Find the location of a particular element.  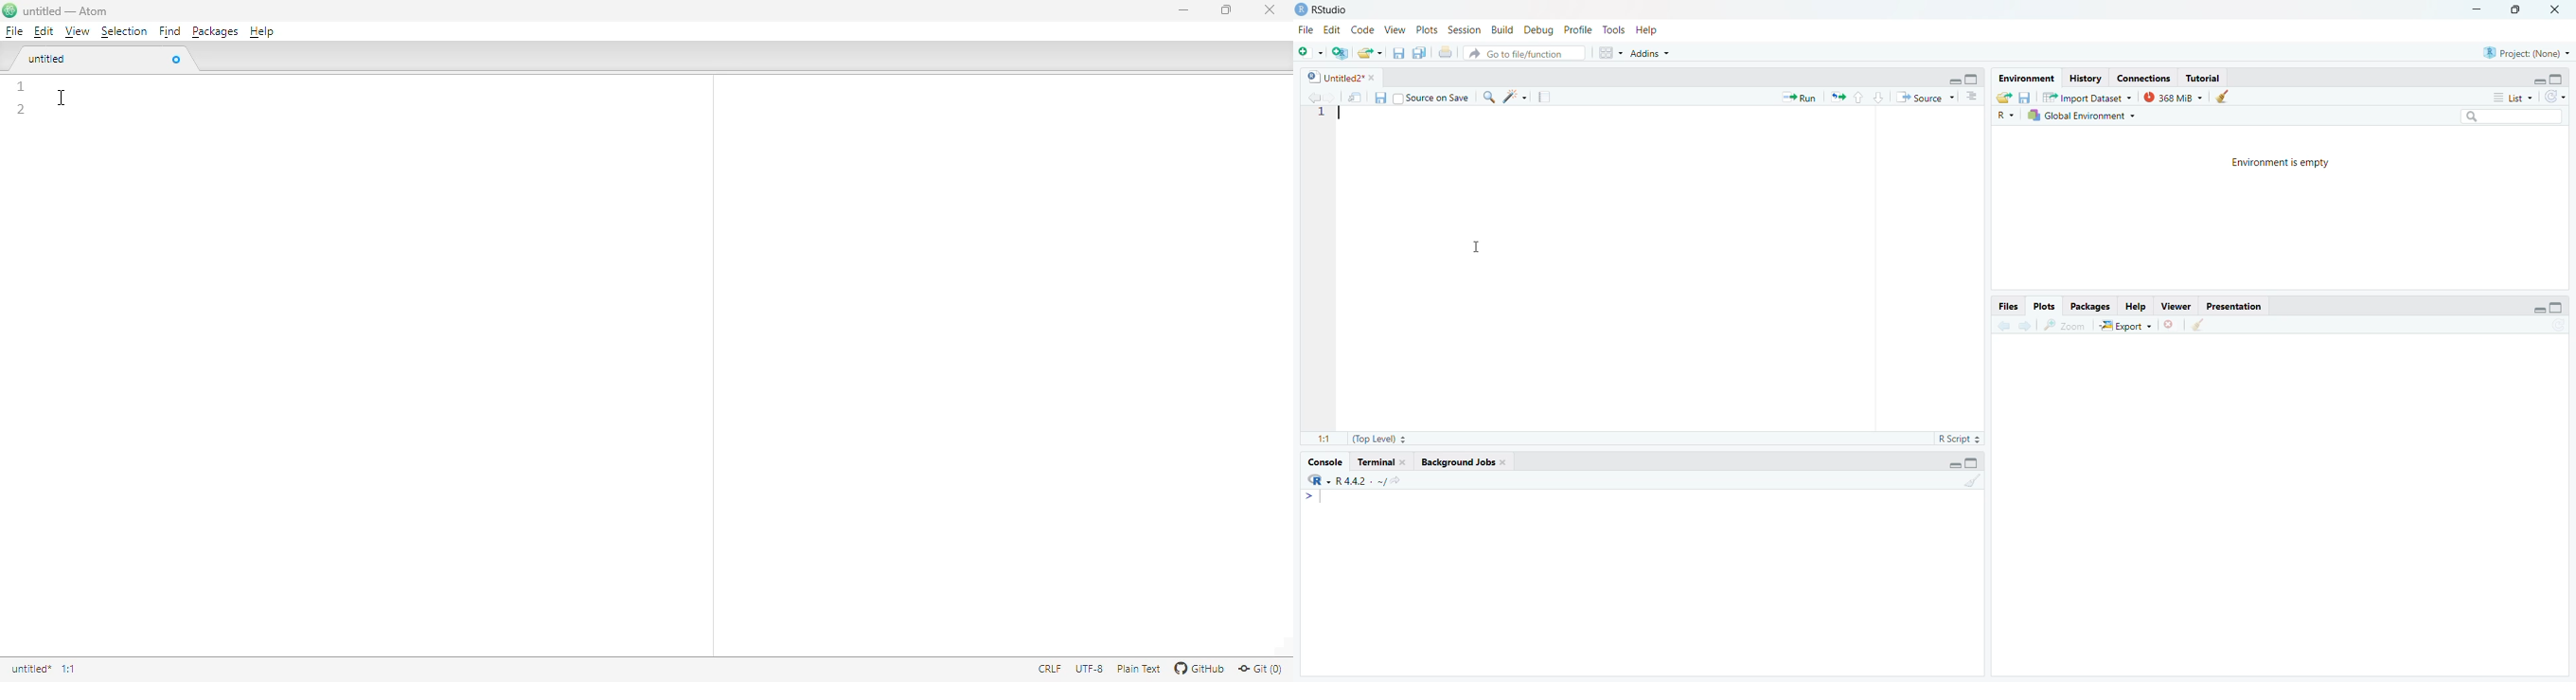

back is located at coordinates (2002, 325).